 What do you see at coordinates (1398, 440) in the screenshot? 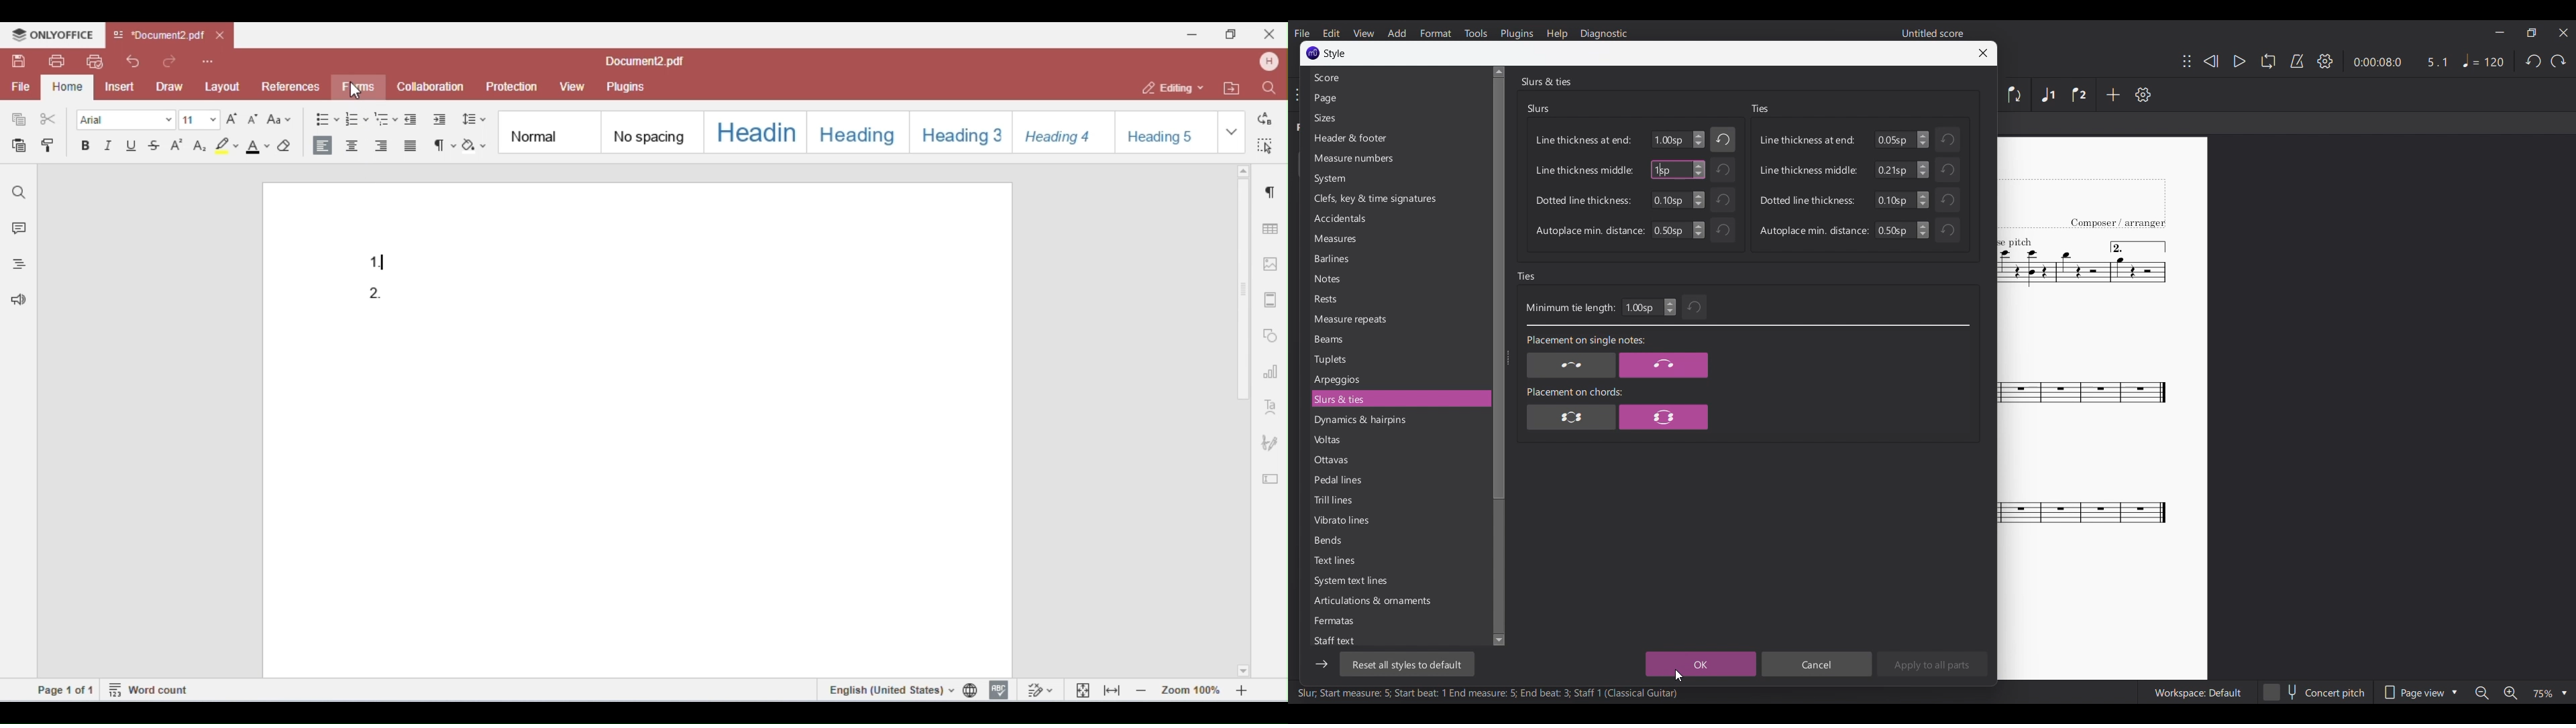
I see `Voltas` at bounding box center [1398, 440].